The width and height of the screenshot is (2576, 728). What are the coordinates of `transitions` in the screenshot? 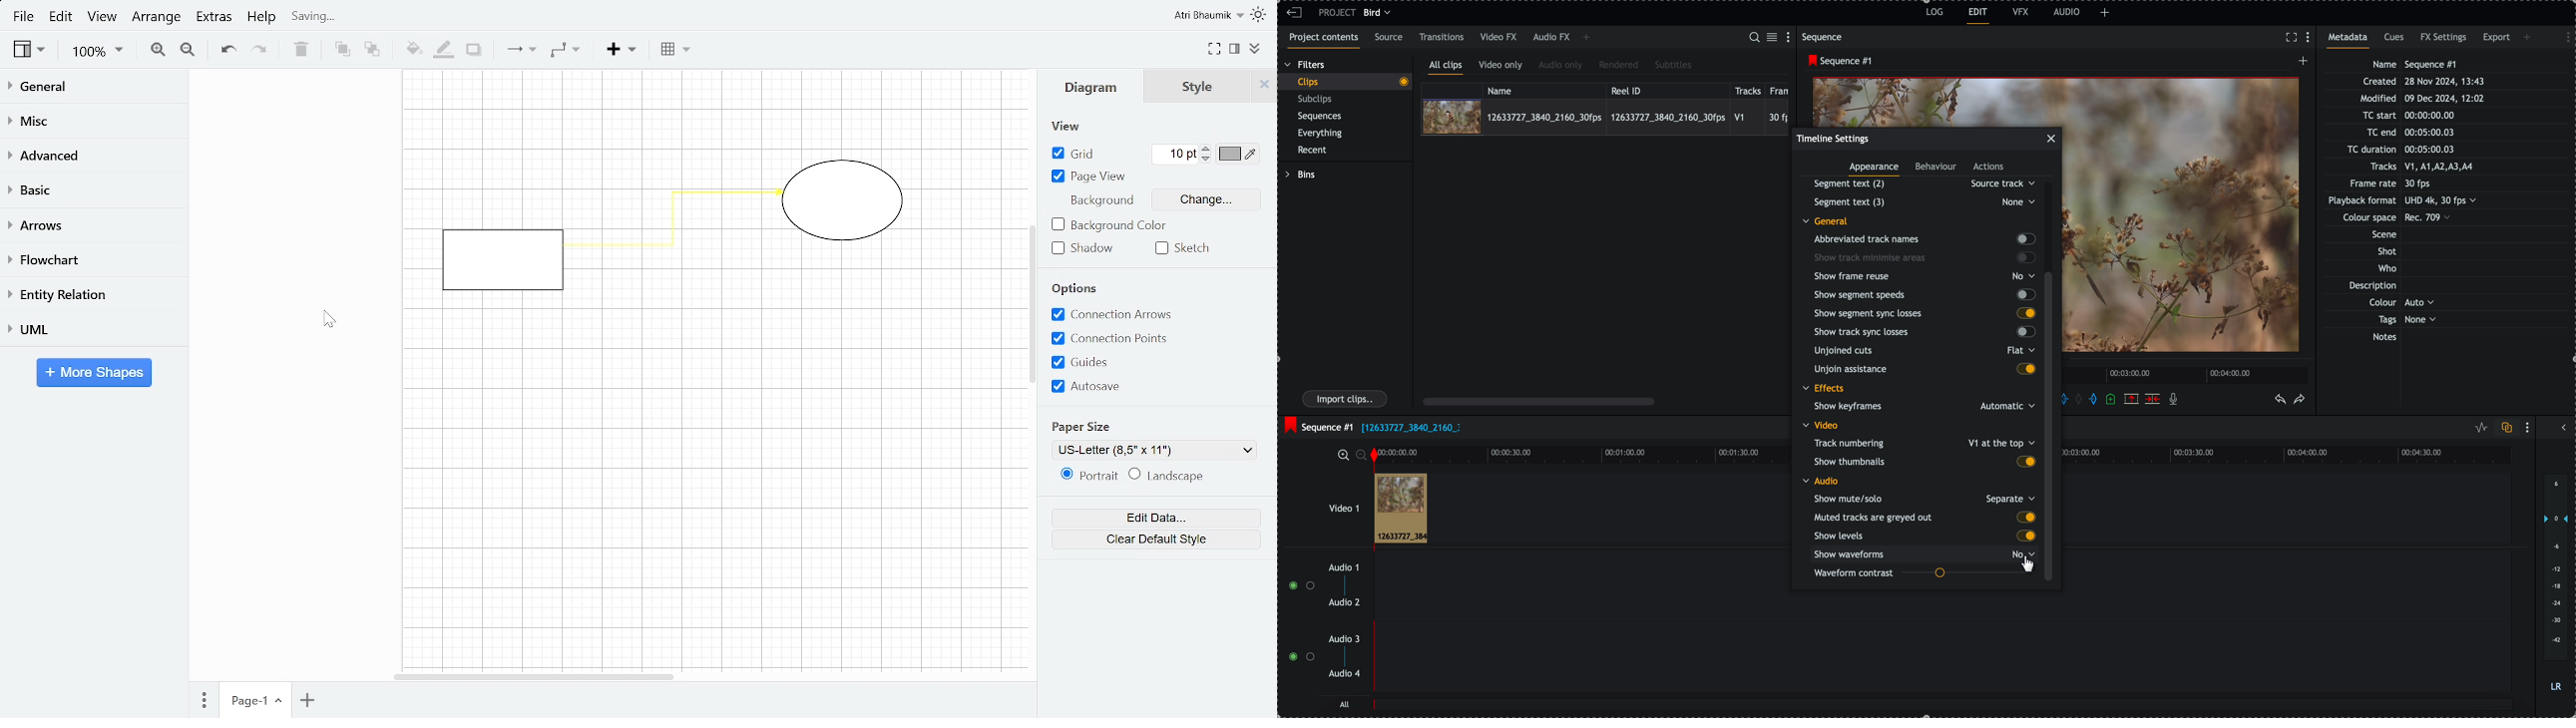 It's located at (1442, 37).